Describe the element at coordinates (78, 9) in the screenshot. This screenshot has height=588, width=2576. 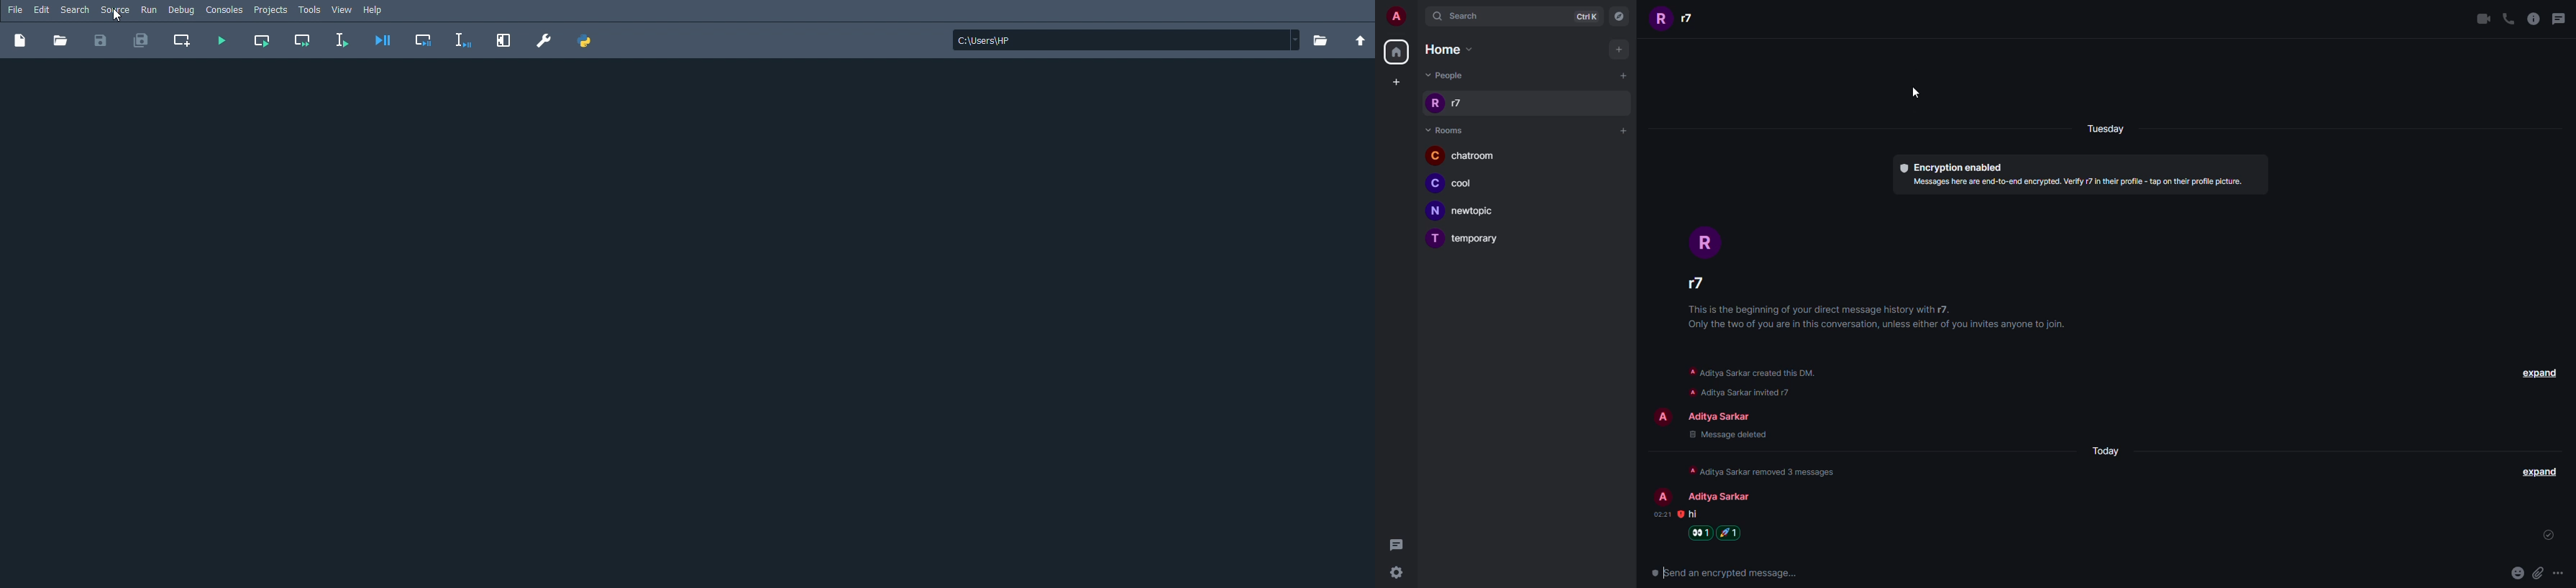
I see `Search` at that location.